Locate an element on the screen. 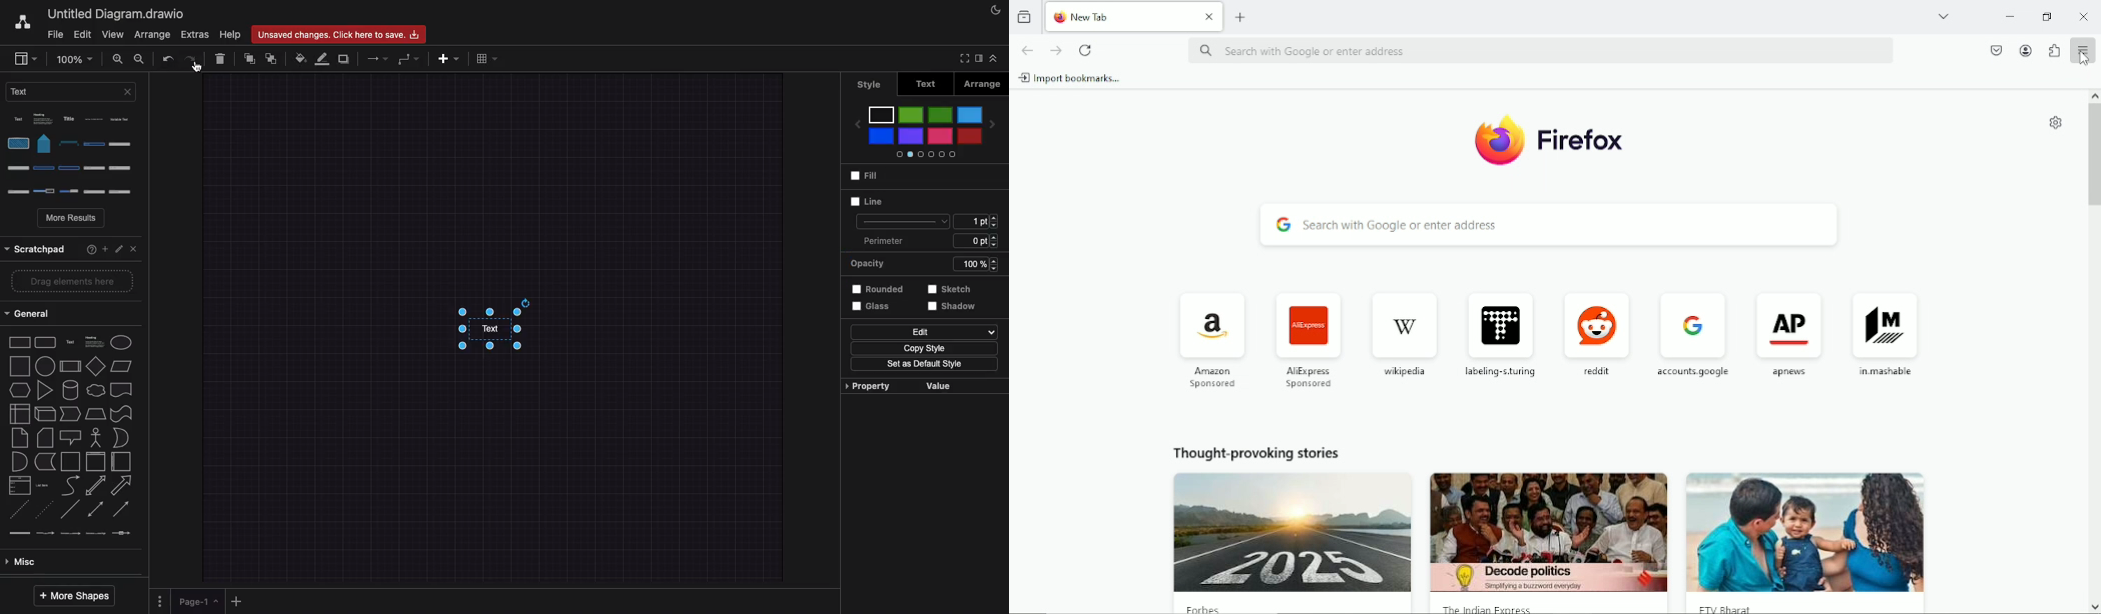  Draw.io is located at coordinates (22, 22).